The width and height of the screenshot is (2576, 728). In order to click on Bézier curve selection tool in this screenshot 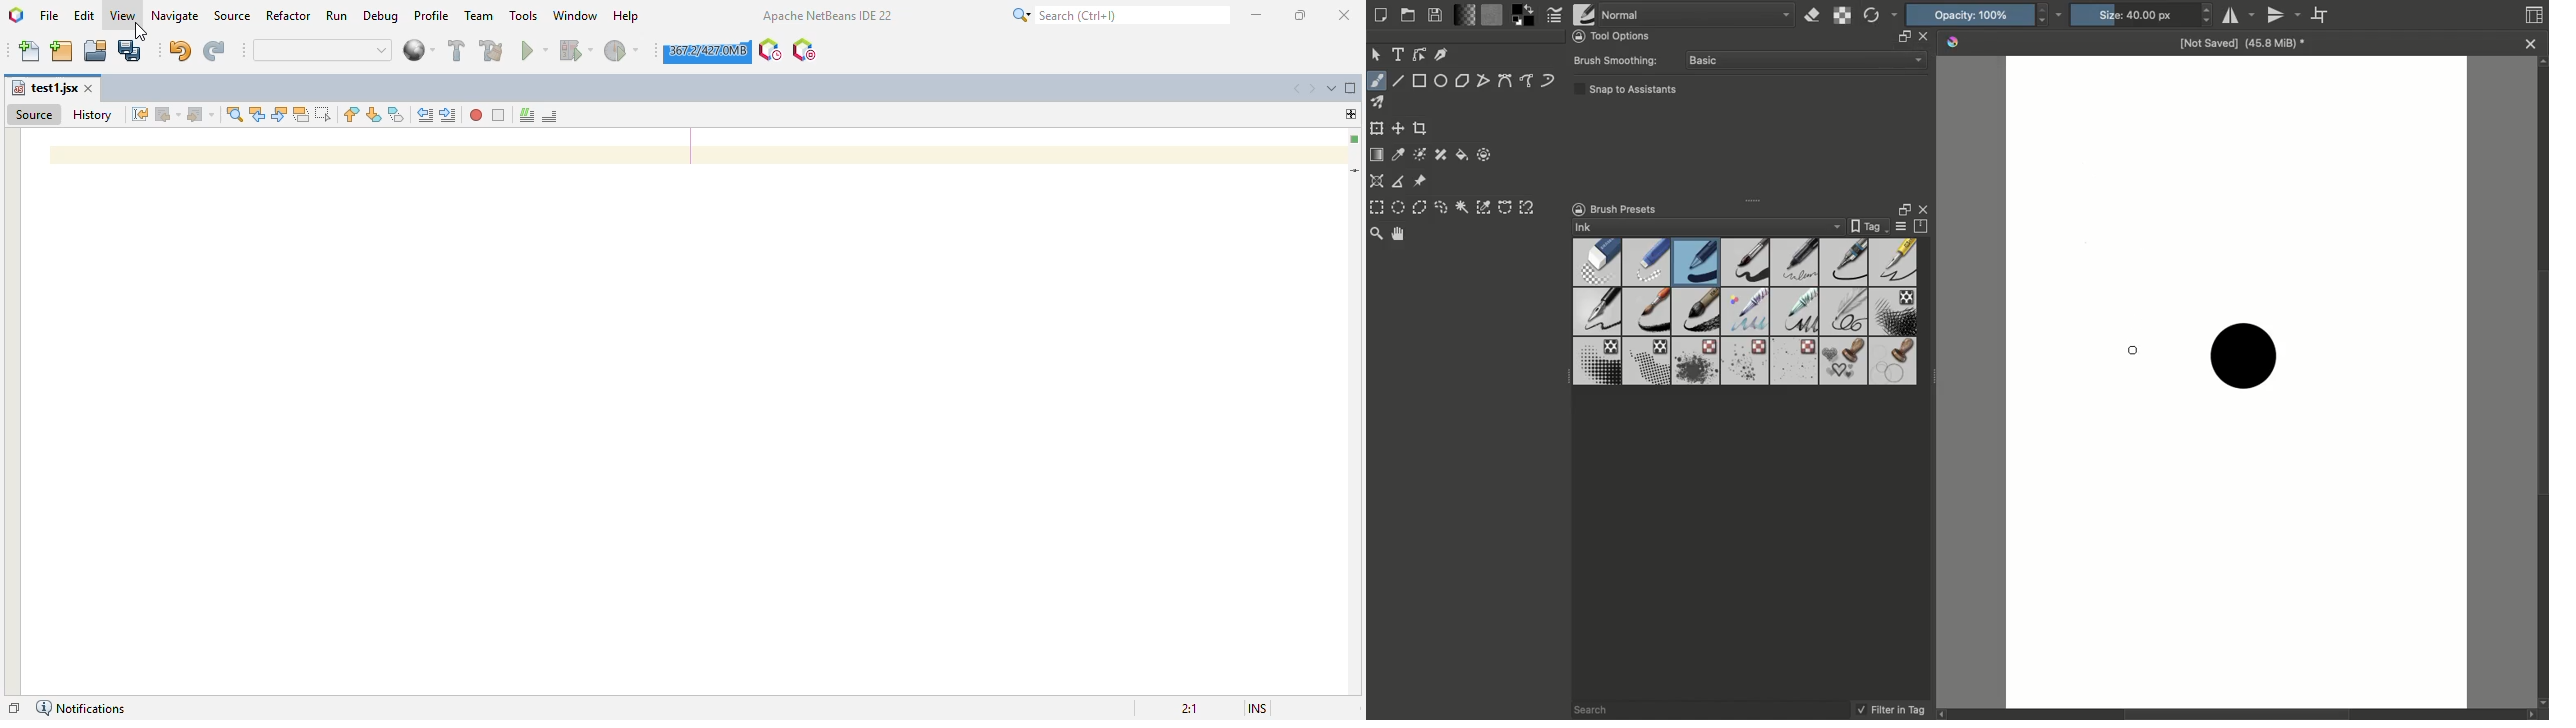, I will do `click(1505, 210)`.